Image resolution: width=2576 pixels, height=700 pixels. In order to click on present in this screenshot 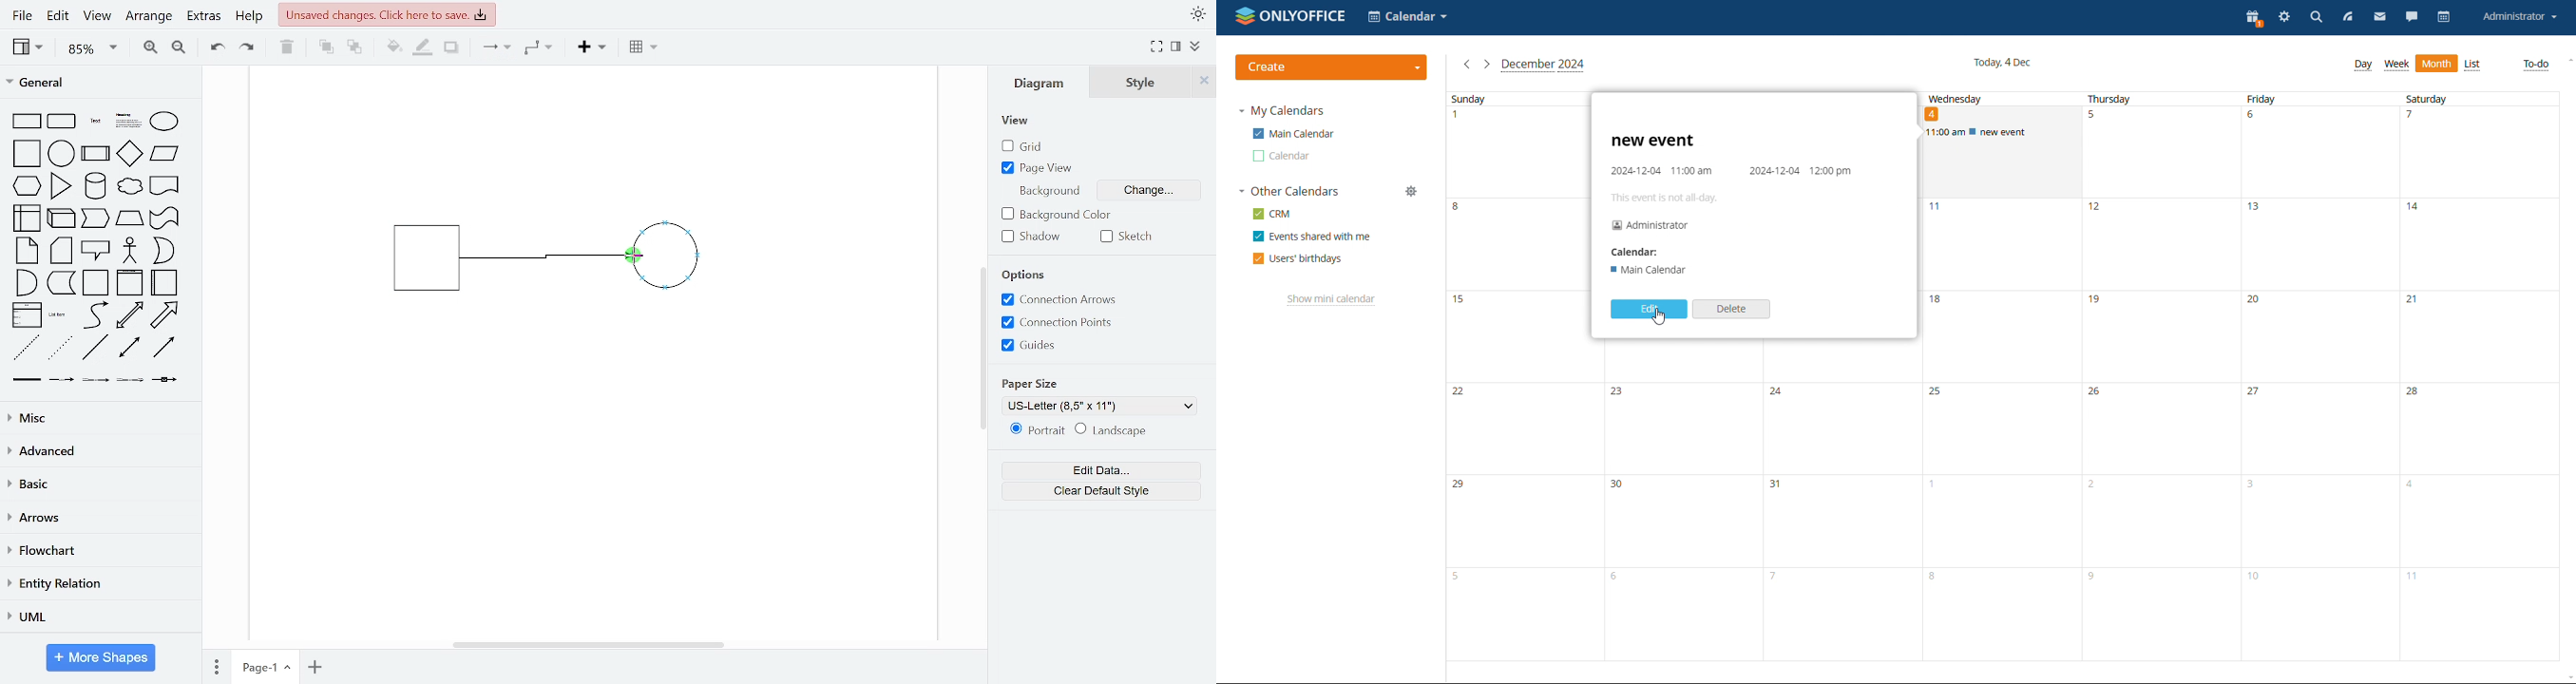, I will do `click(2253, 18)`.